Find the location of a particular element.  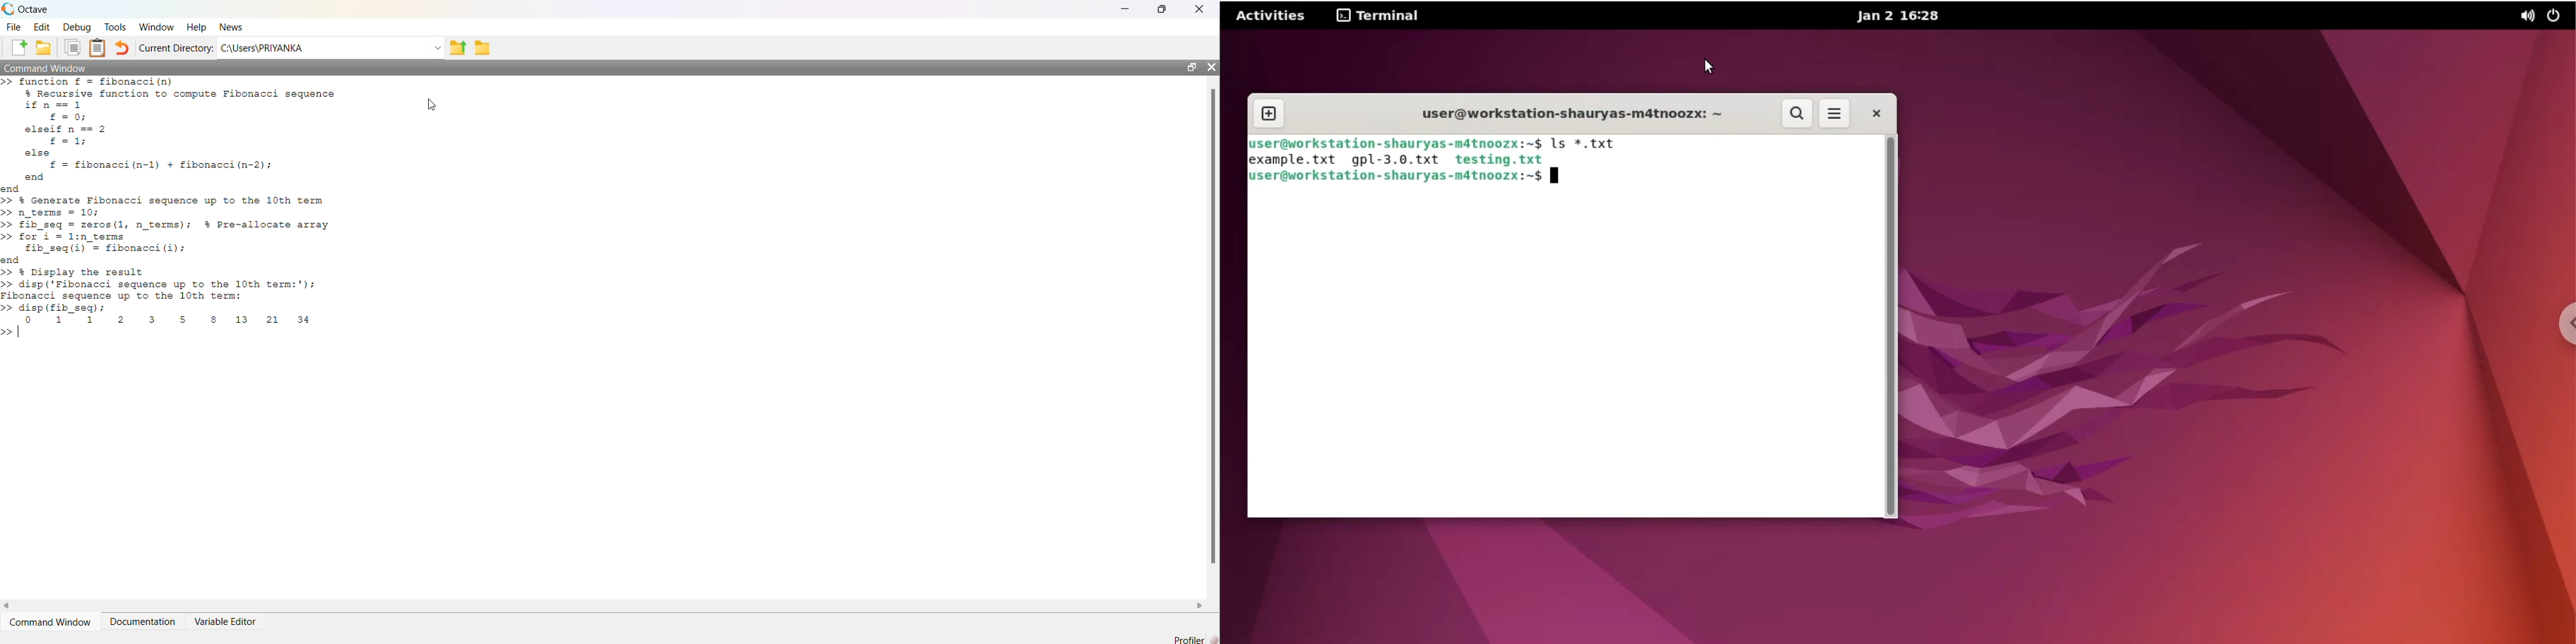

export is located at coordinates (459, 49).